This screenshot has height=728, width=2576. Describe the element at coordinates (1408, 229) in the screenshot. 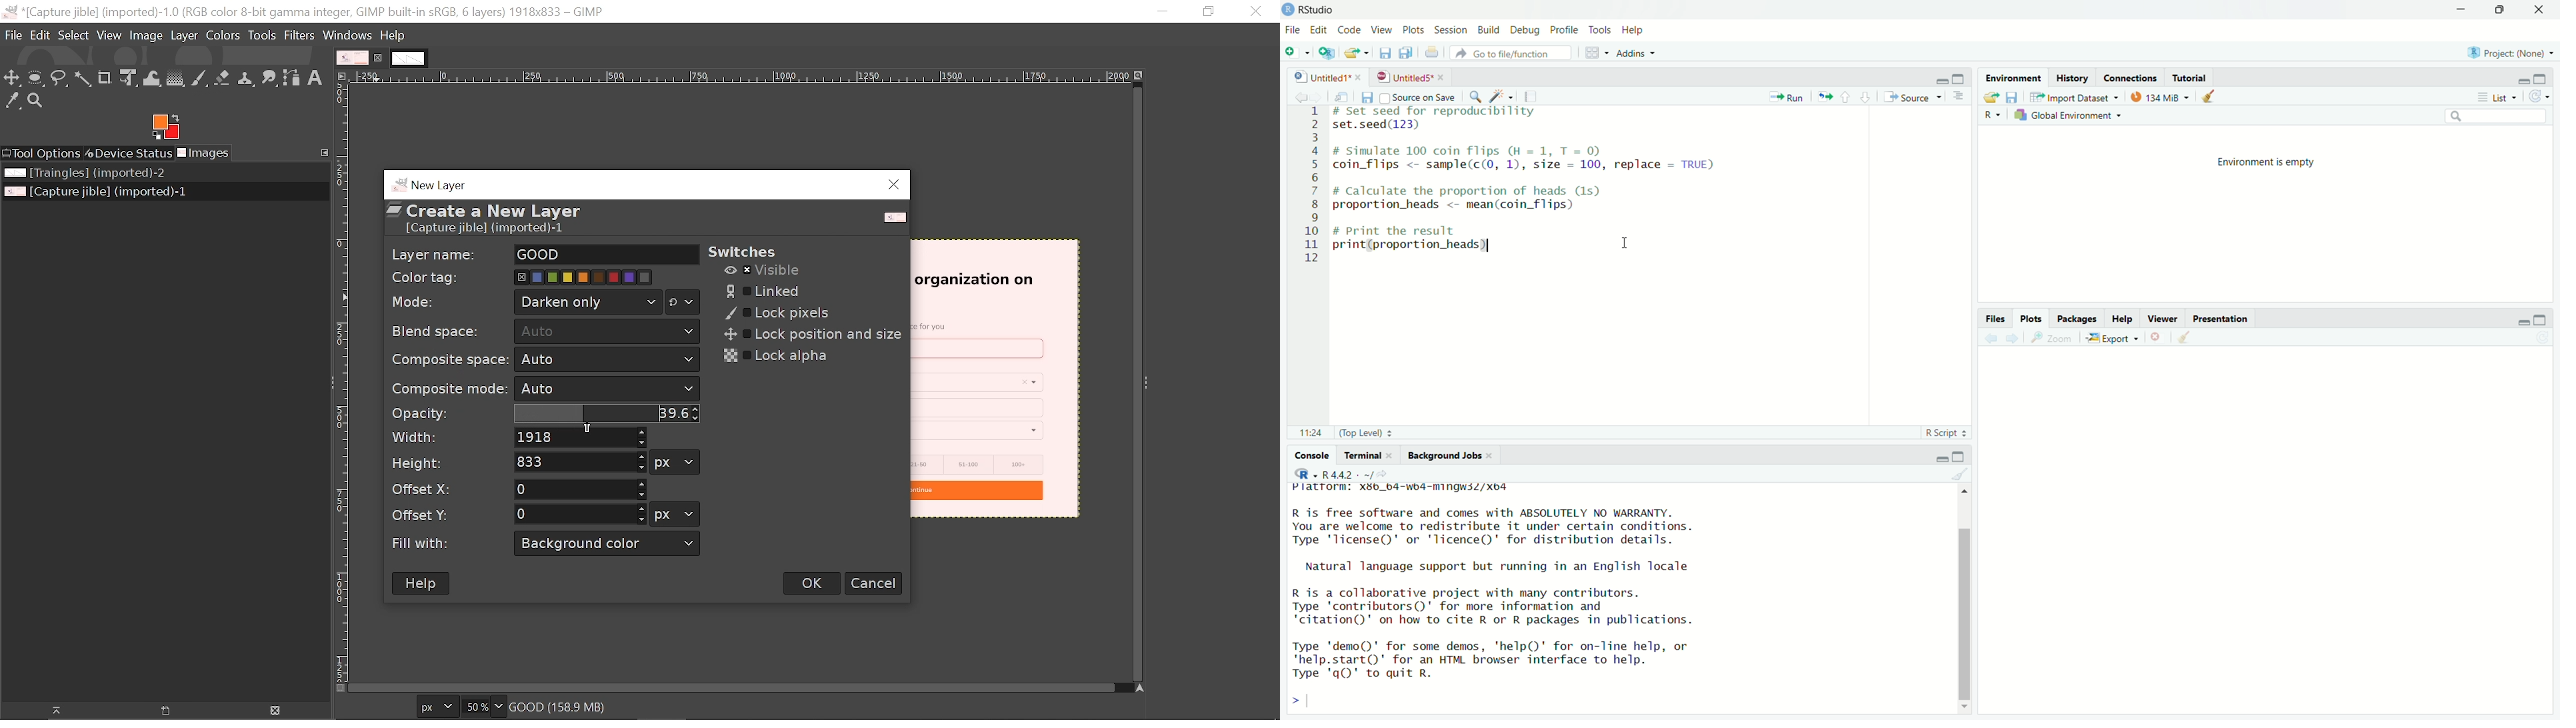

I see `# Print the result` at that location.